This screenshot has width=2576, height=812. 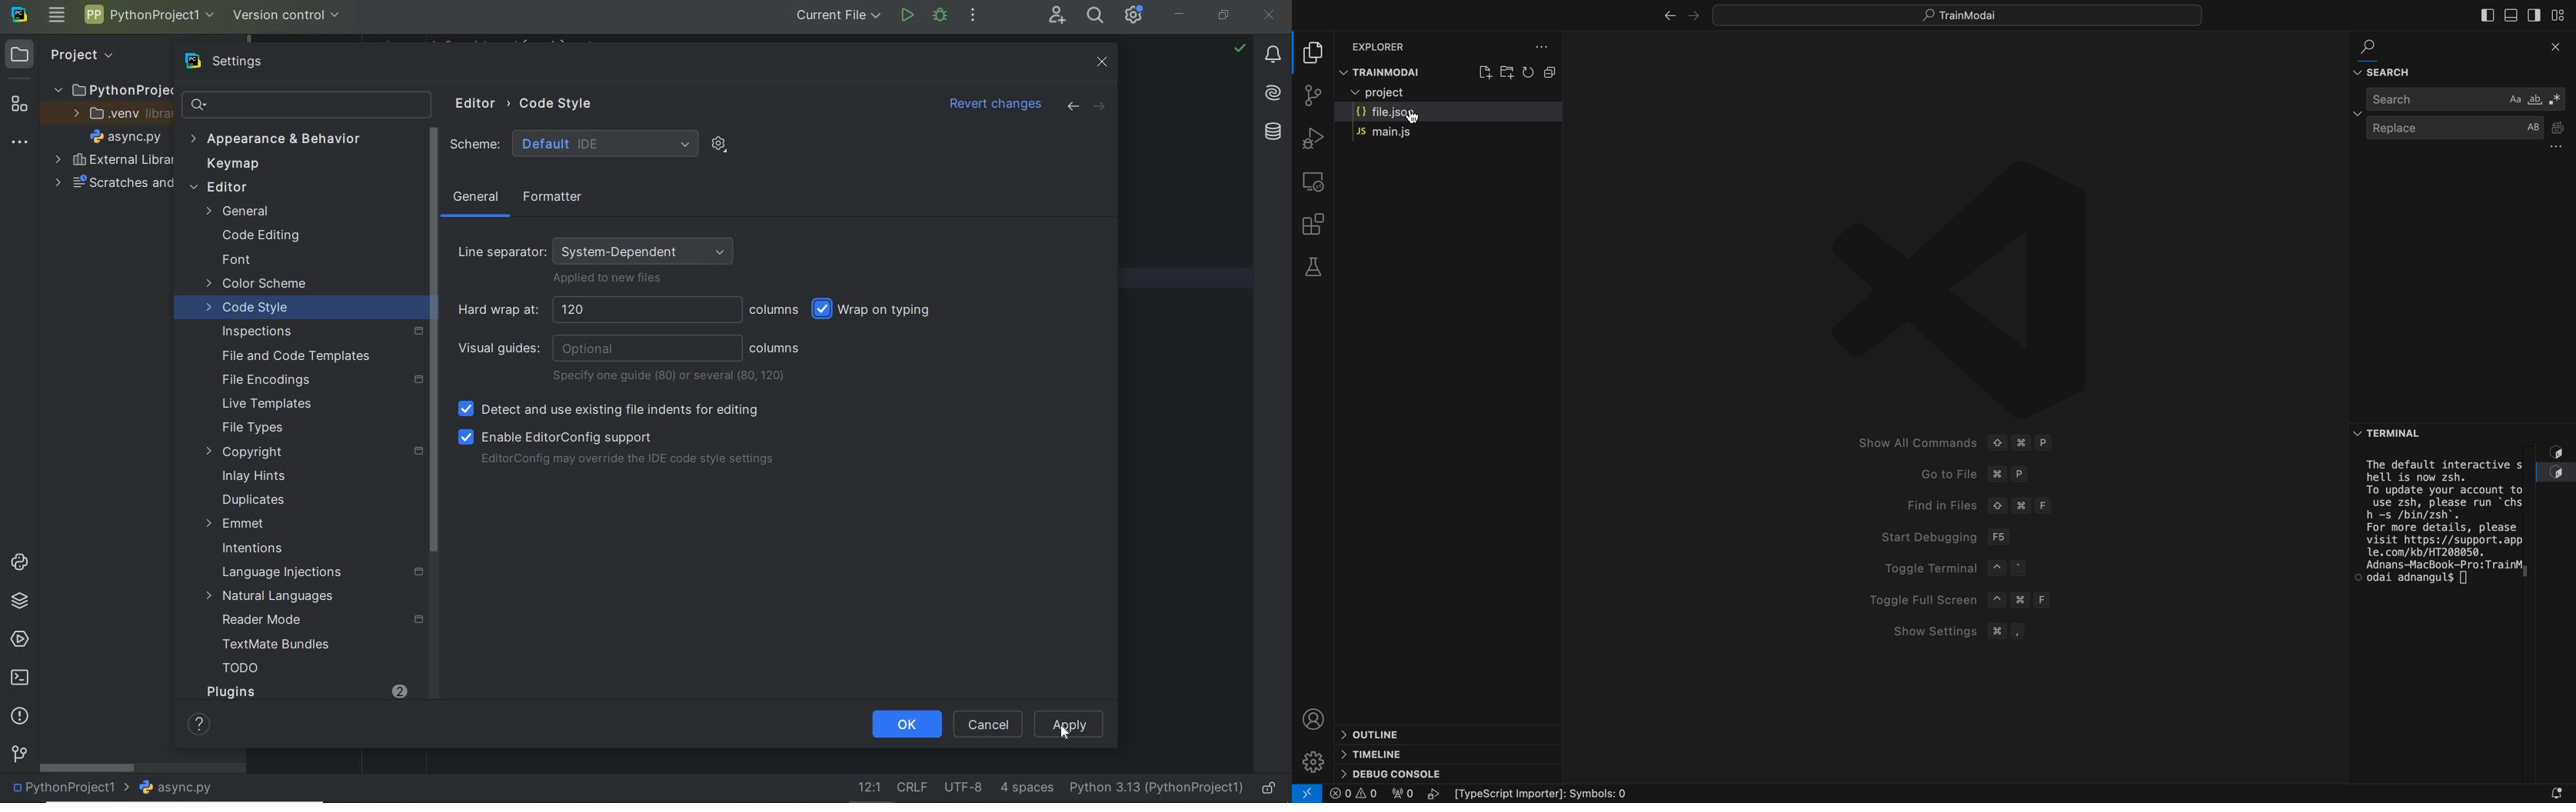 What do you see at coordinates (1540, 46) in the screenshot?
I see `file explorer settings` at bounding box center [1540, 46].